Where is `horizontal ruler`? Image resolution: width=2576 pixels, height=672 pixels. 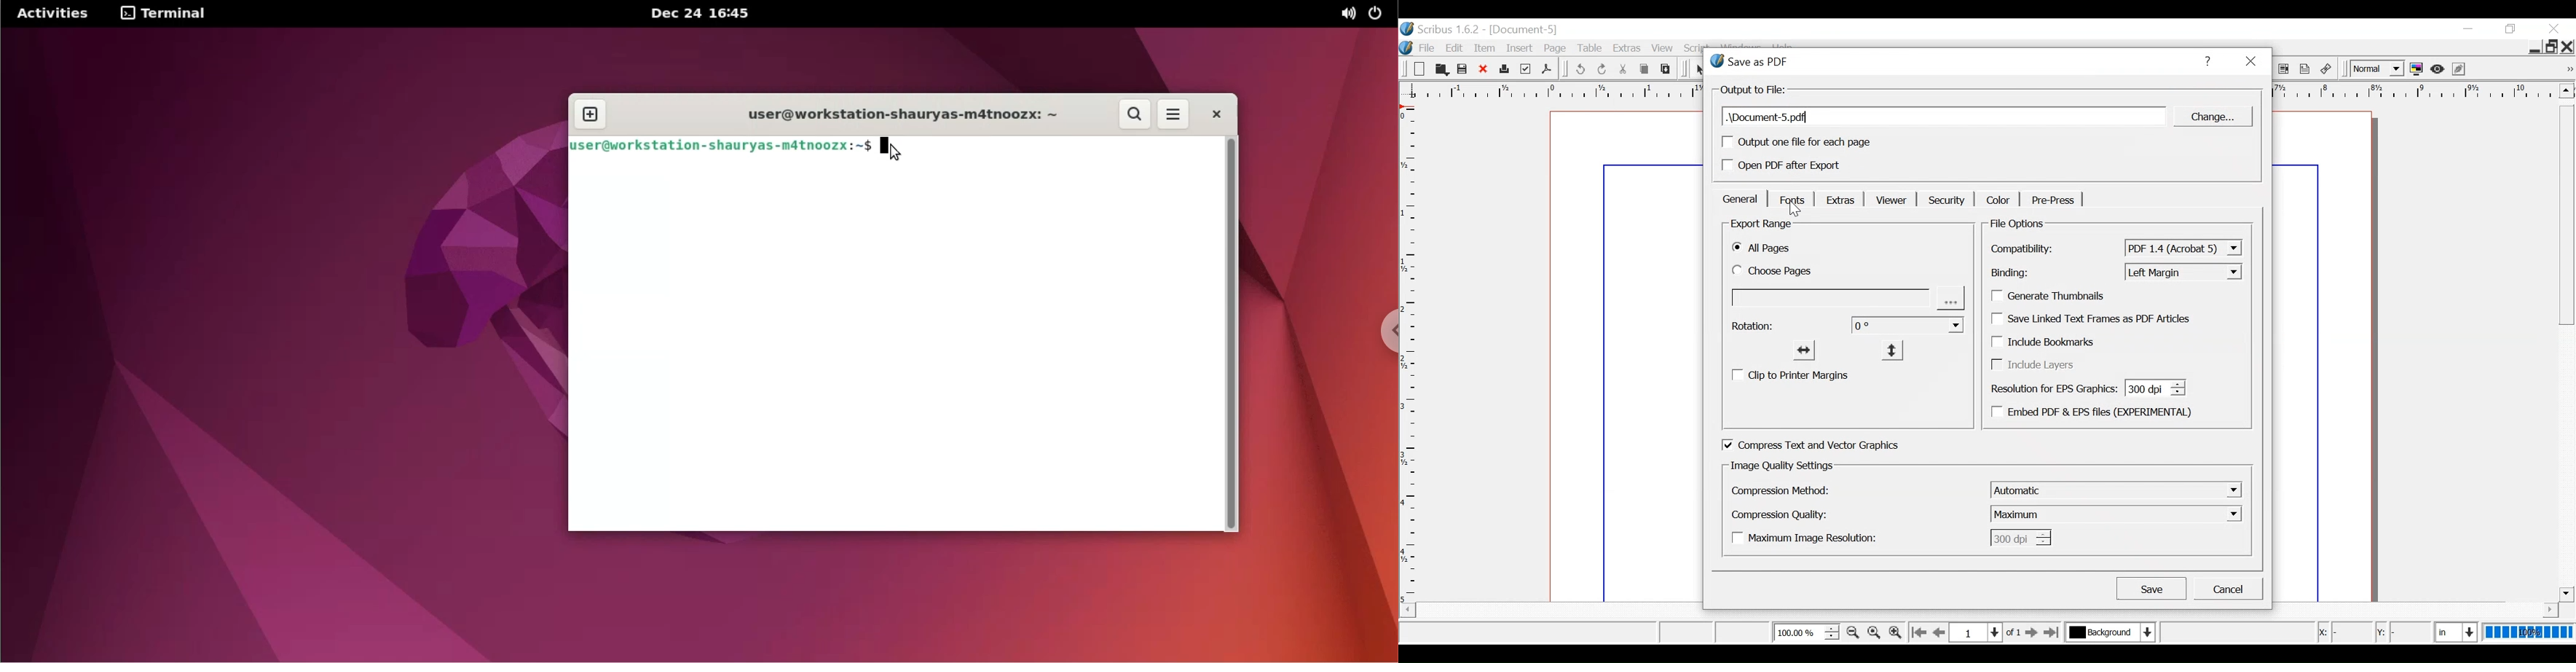
horizontal ruler is located at coordinates (2415, 92).